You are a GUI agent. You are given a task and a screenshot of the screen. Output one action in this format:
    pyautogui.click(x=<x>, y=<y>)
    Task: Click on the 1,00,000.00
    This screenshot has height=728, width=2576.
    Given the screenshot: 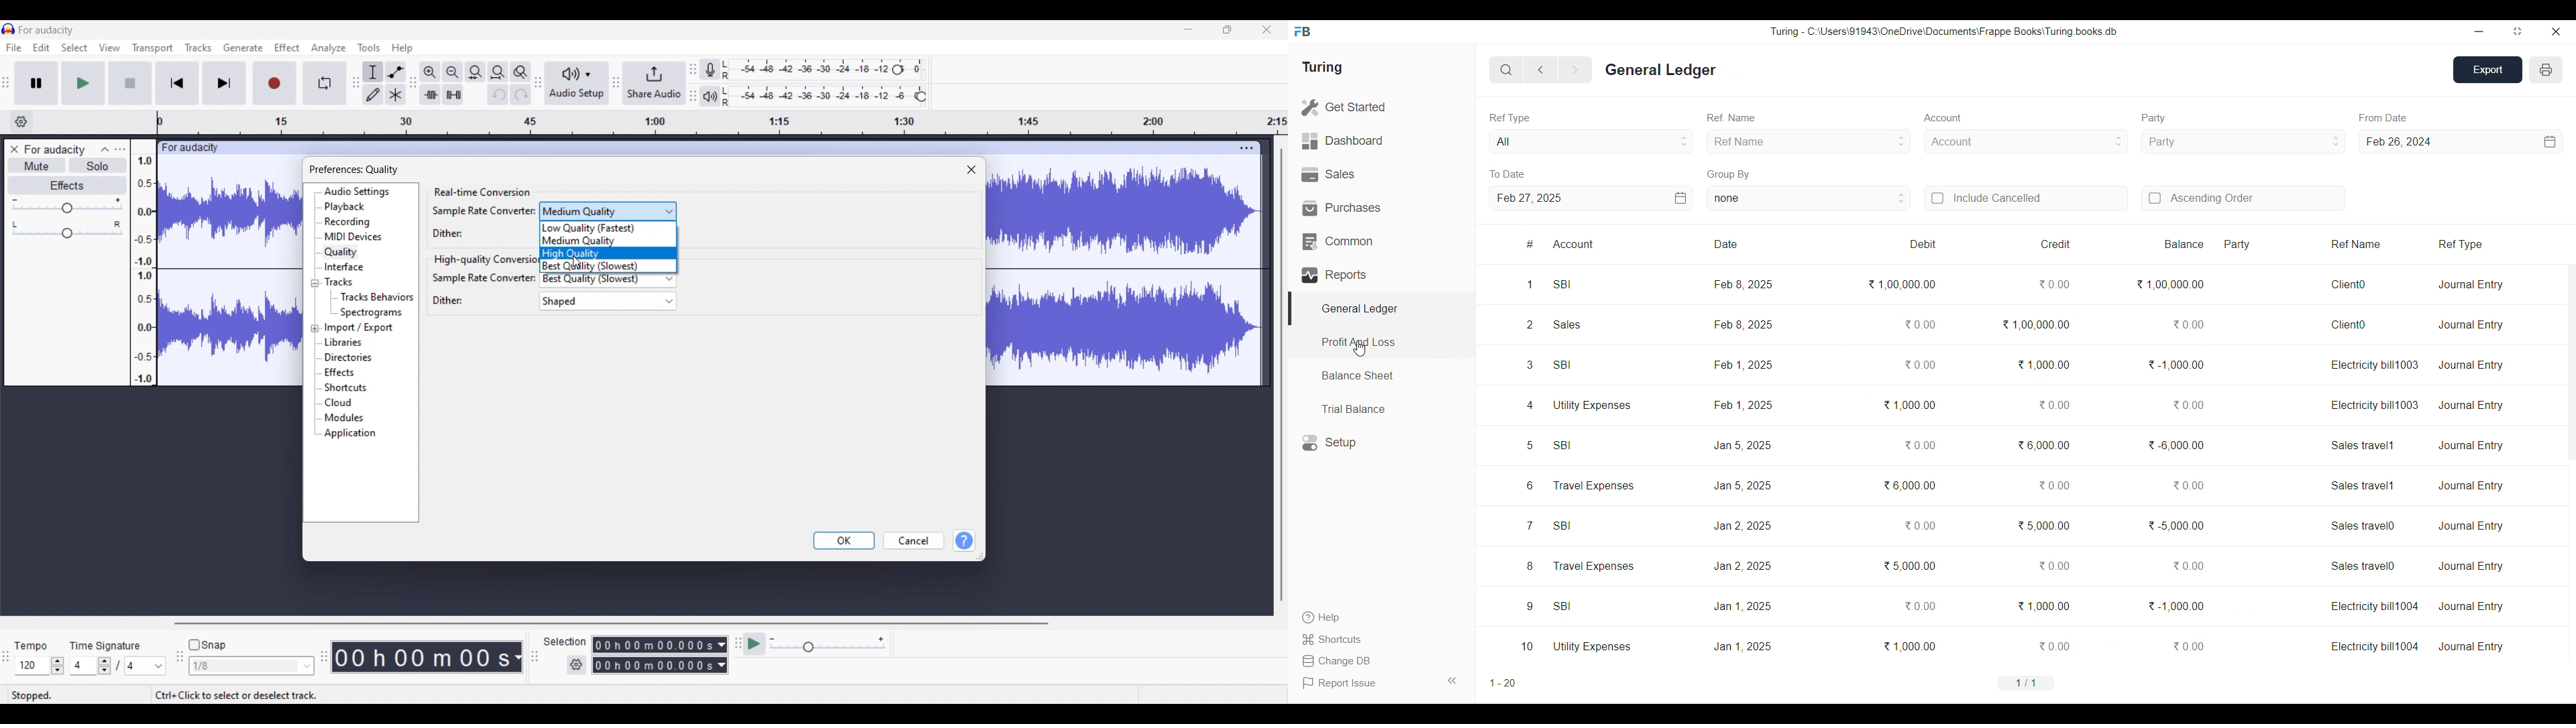 What is the action you would take?
    pyautogui.click(x=2170, y=284)
    